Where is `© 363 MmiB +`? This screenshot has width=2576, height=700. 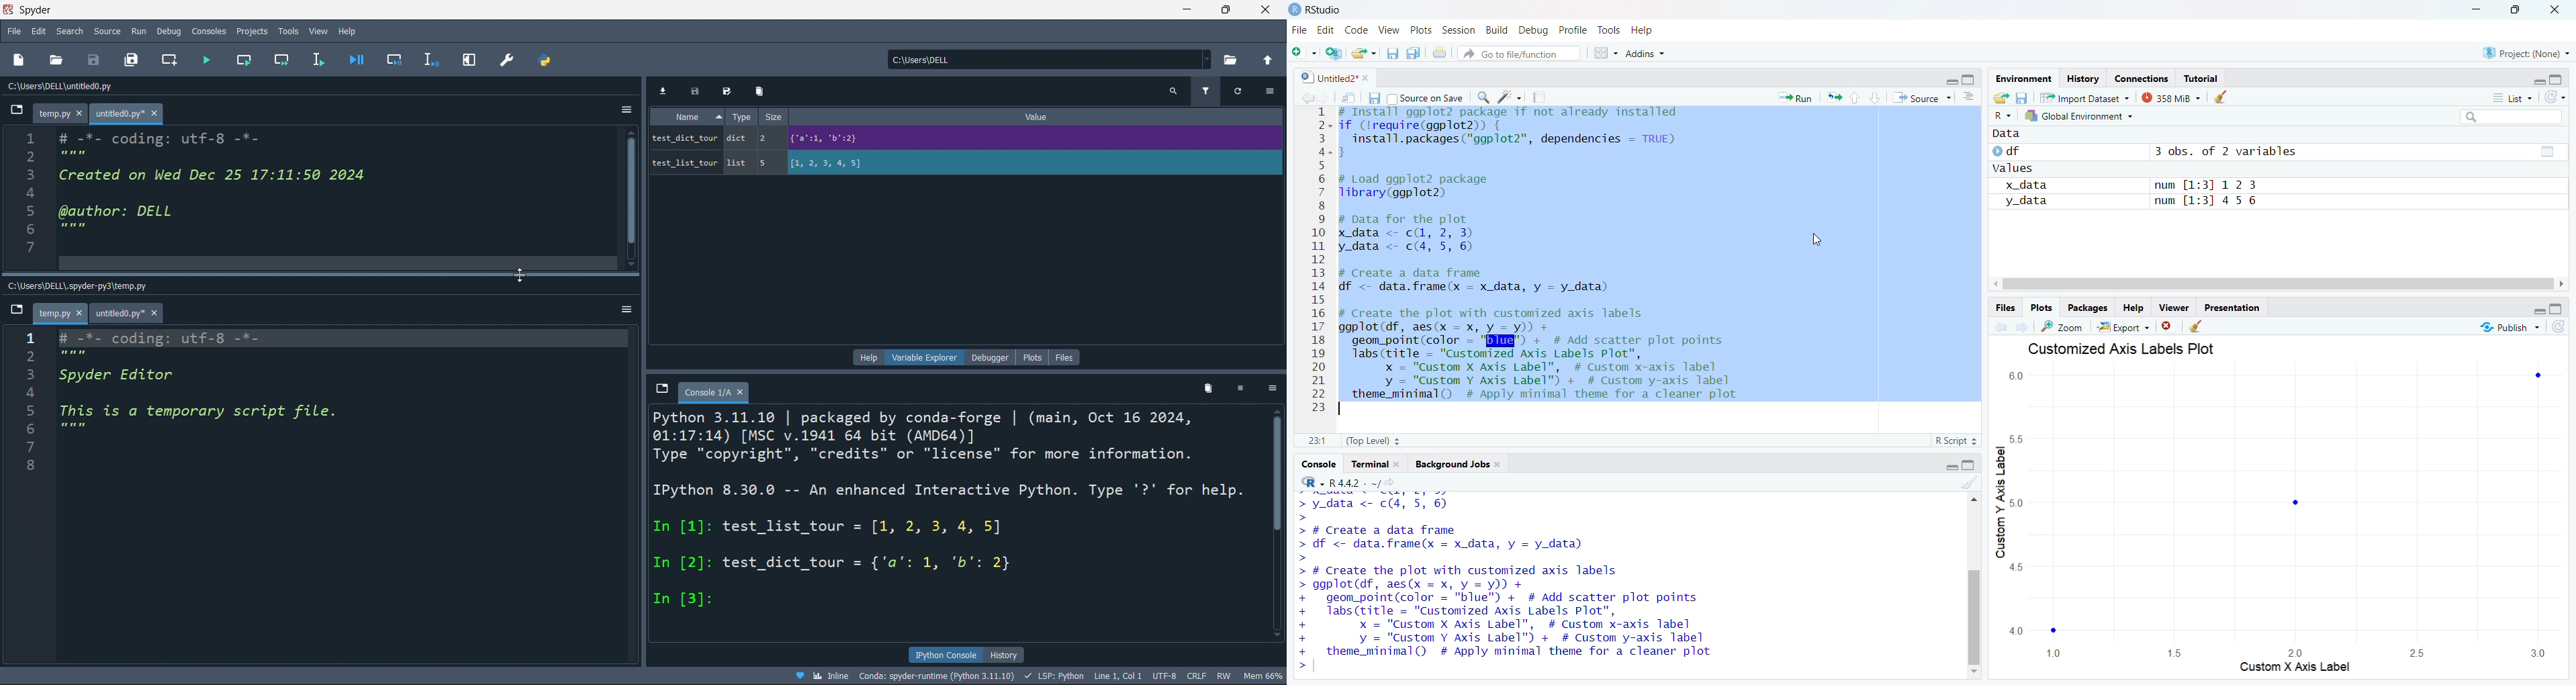 © 363 MmiB + is located at coordinates (2172, 98).